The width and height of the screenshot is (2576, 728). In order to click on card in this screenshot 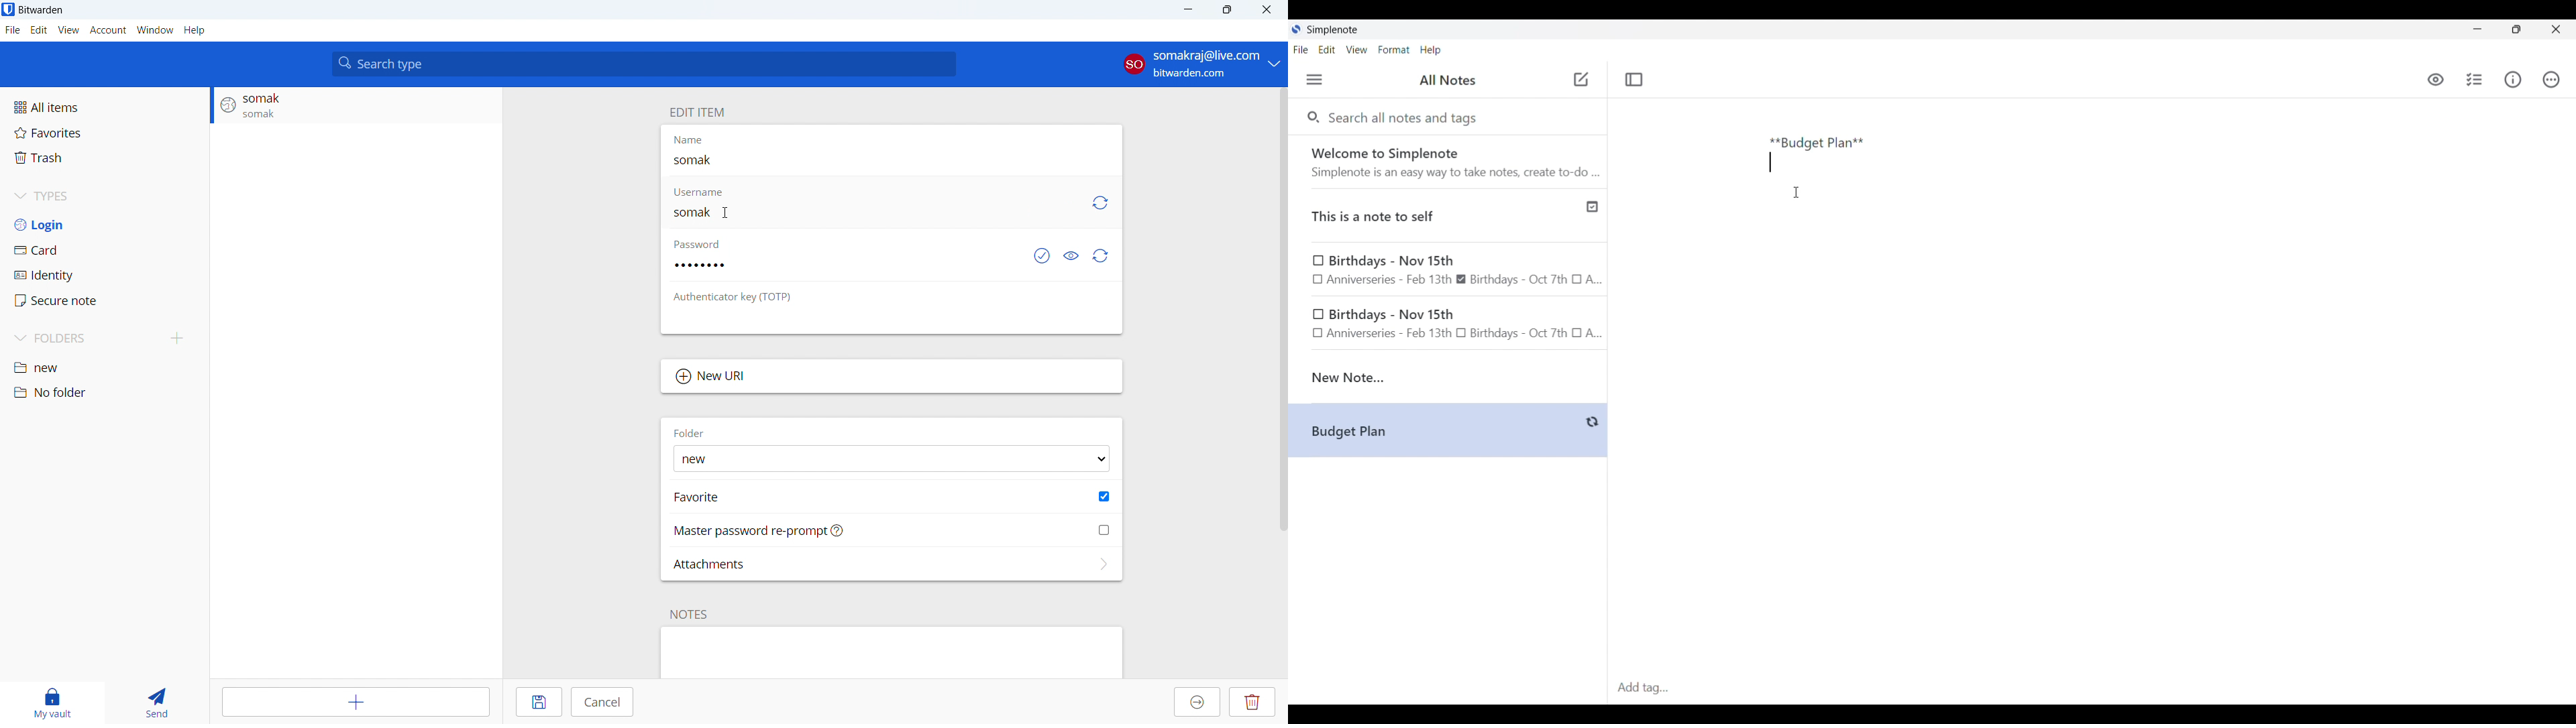, I will do `click(105, 249)`.